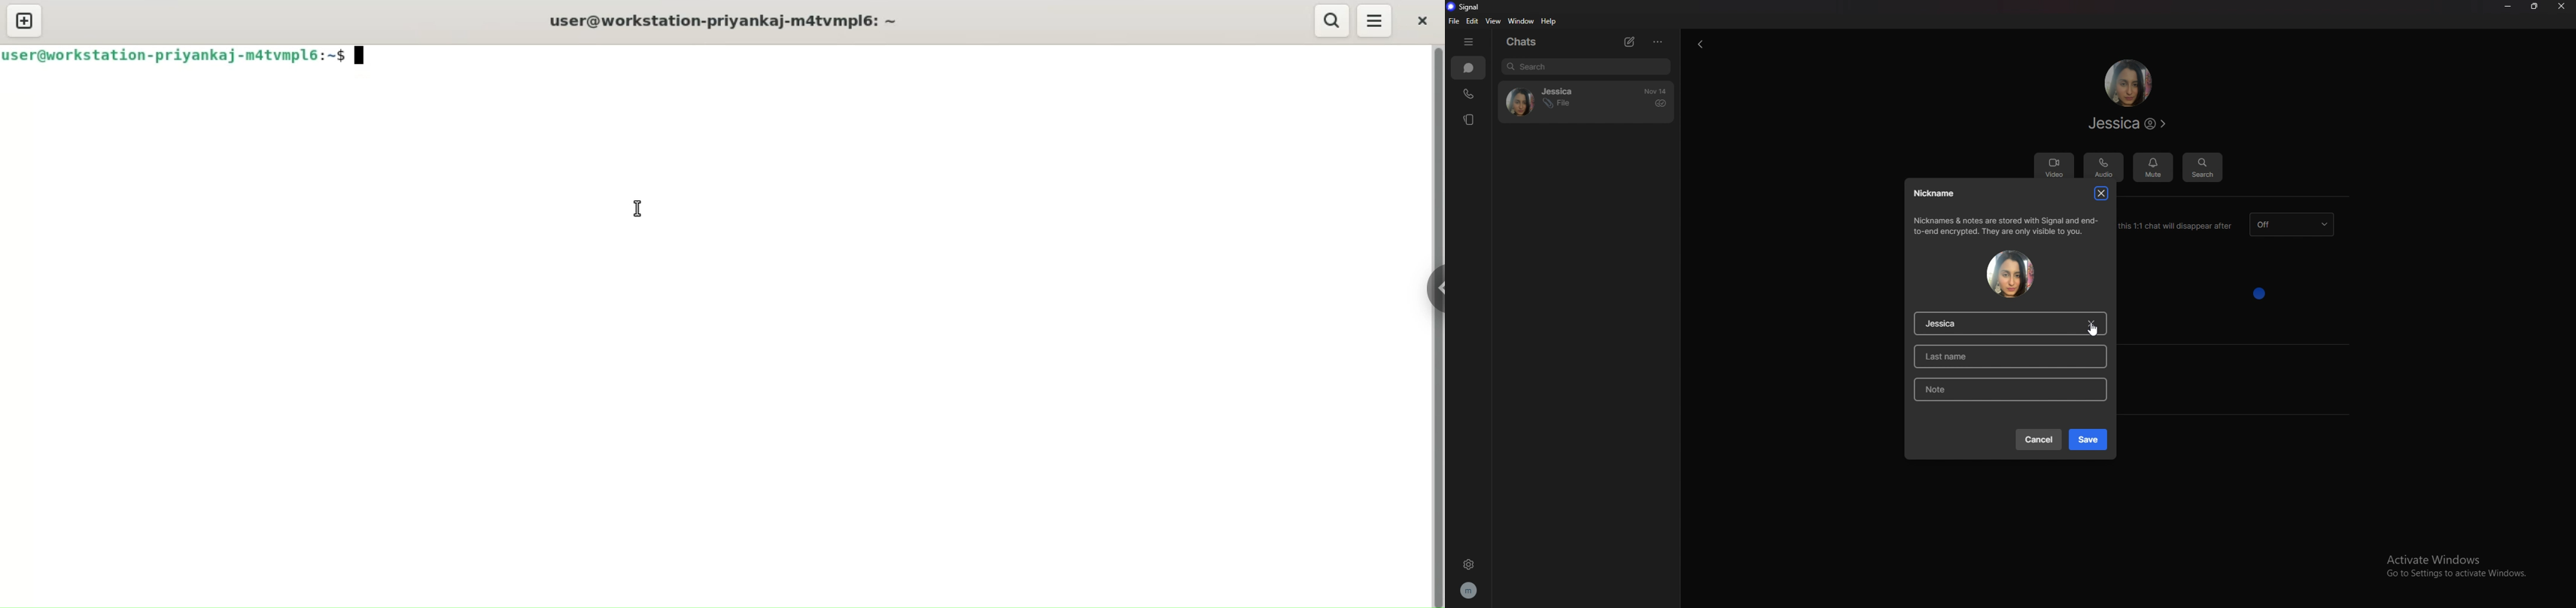 Image resolution: width=2576 pixels, height=616 pixels. What do you see at coordinates (2203, 168) in the screenshot?
I see `search message` at bounding box center [2203, 168].